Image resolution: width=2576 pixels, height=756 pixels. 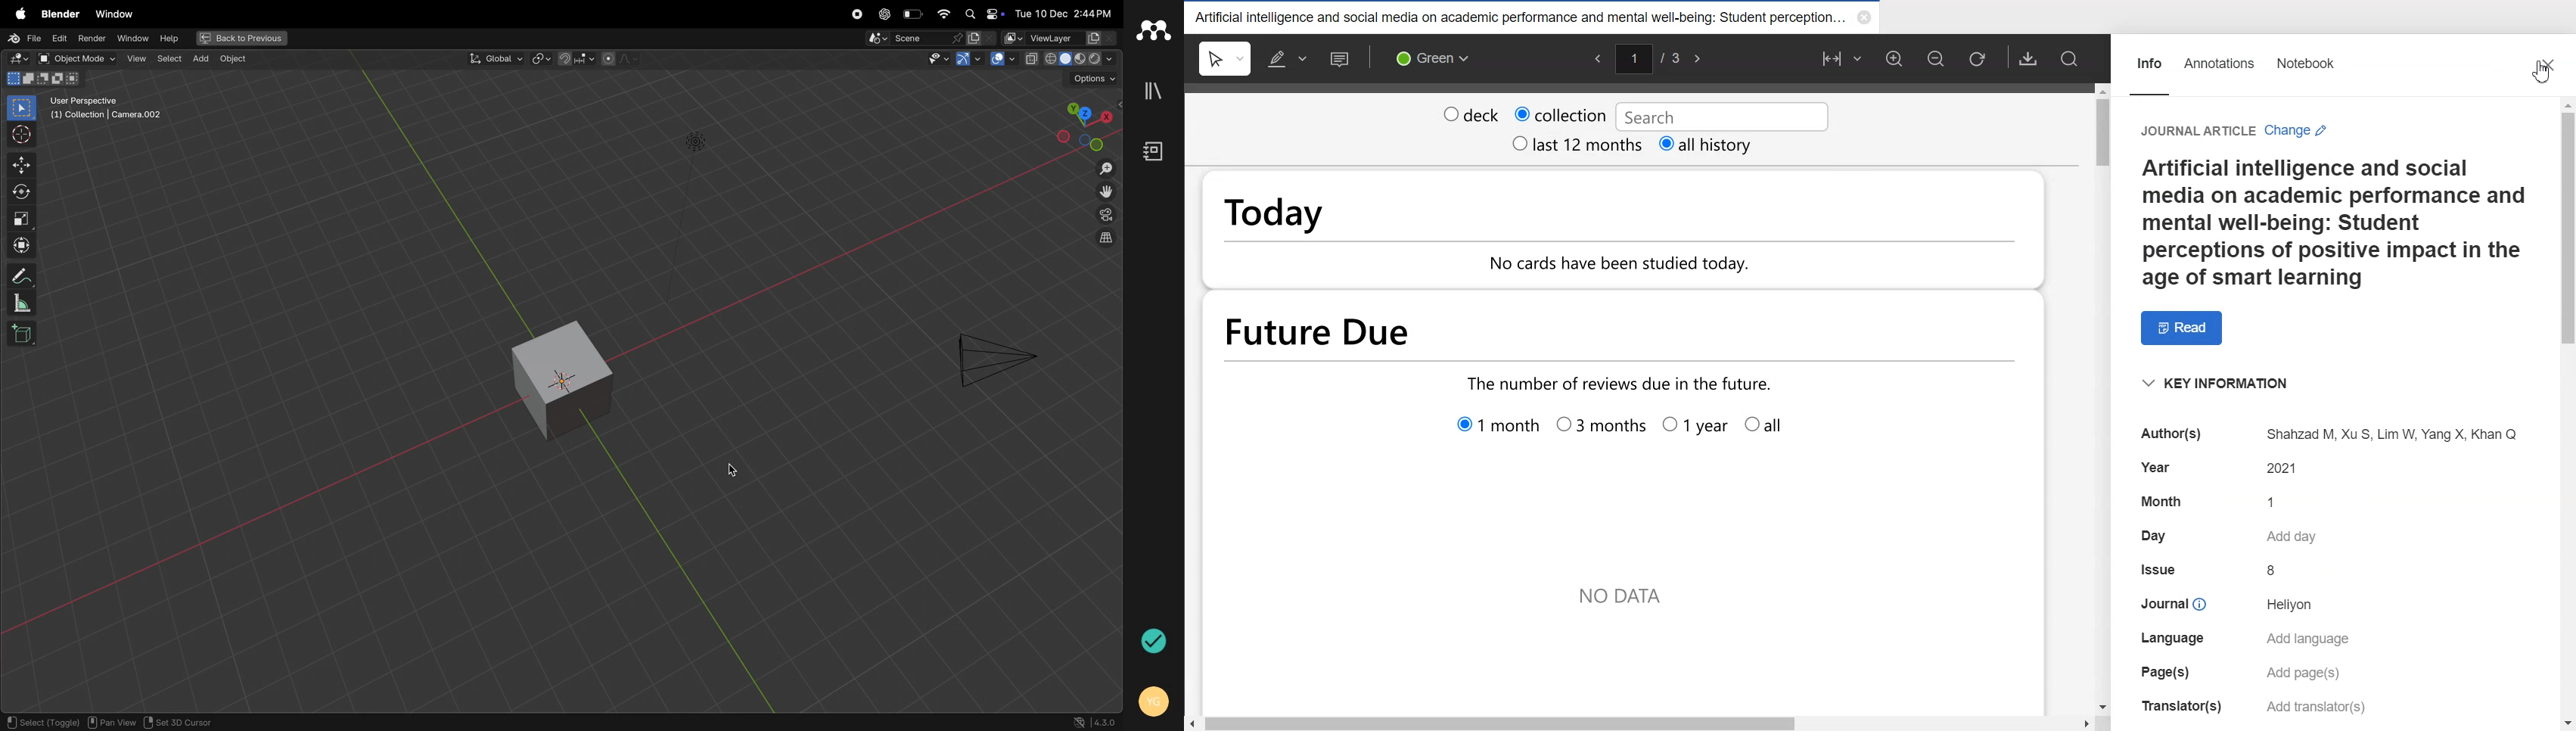 I want to click on Notebook, so click(x=2309, y=58).